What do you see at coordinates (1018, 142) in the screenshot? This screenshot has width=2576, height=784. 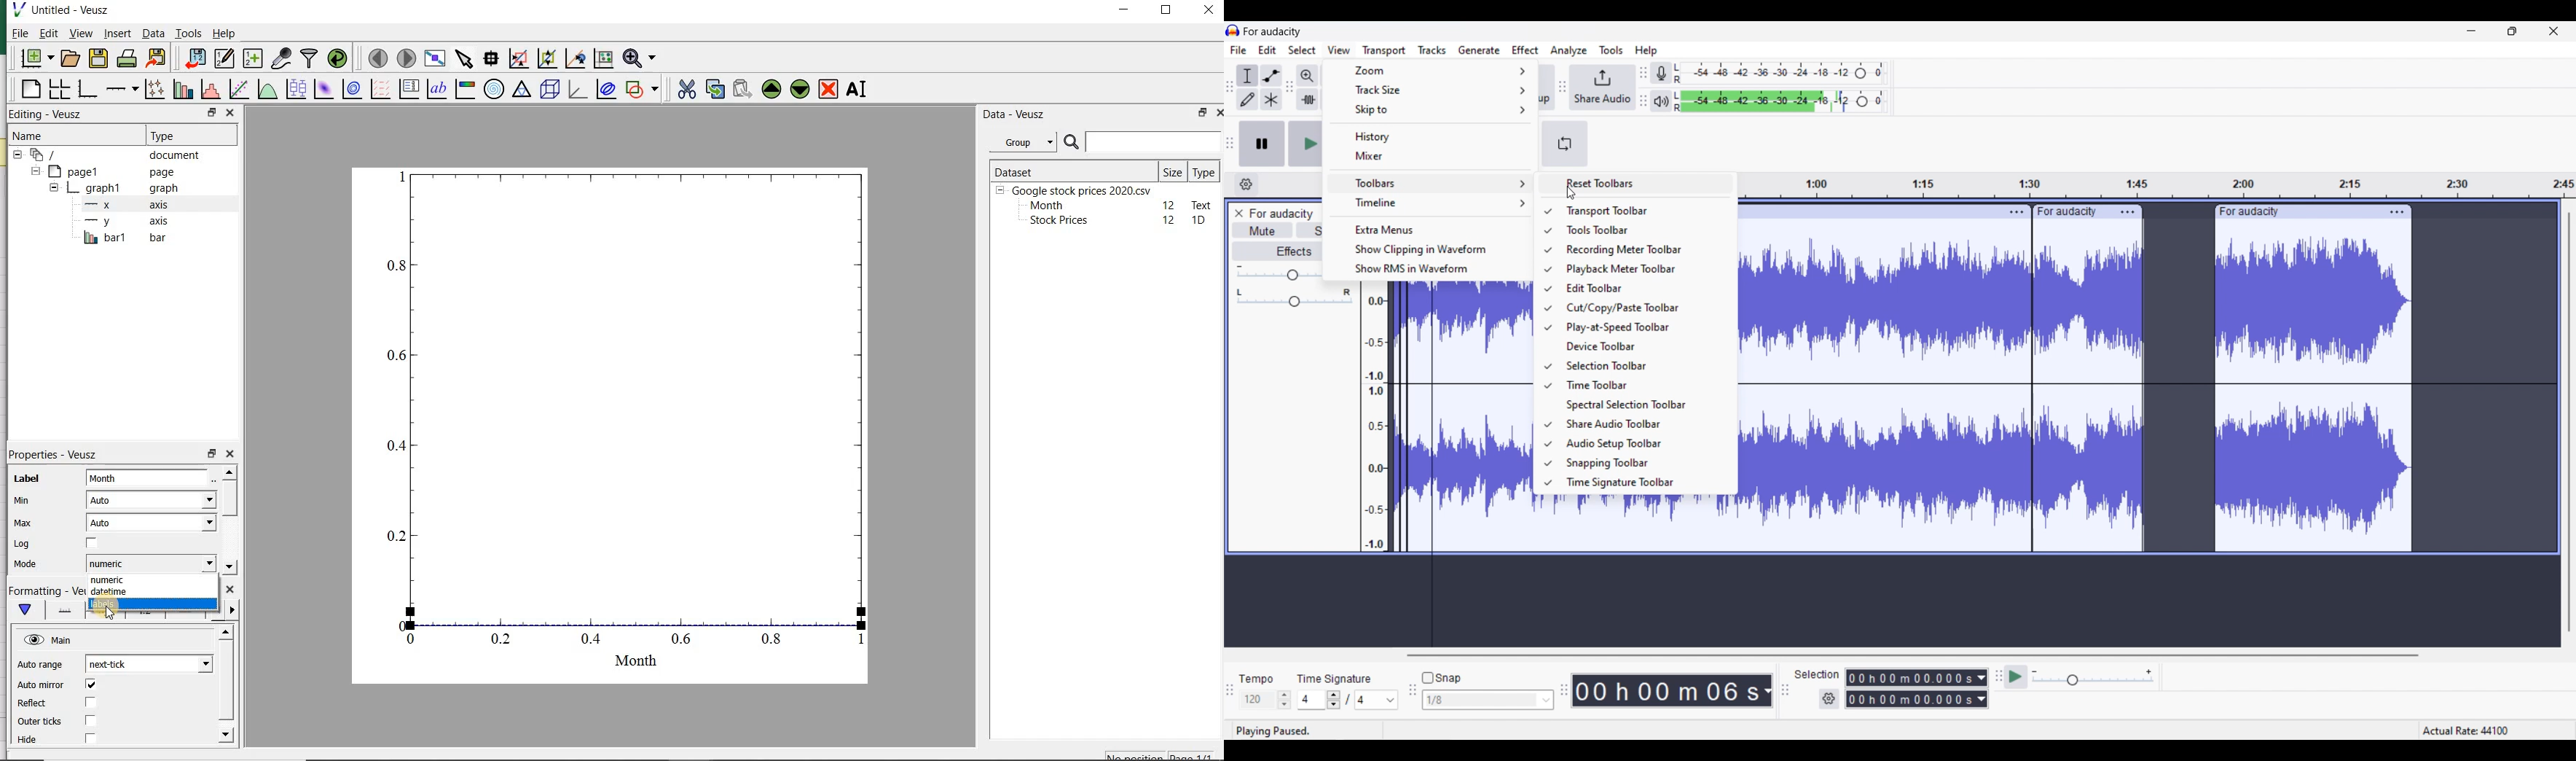 I see `Group datasets with property given` at bounding box center [1018, 142].